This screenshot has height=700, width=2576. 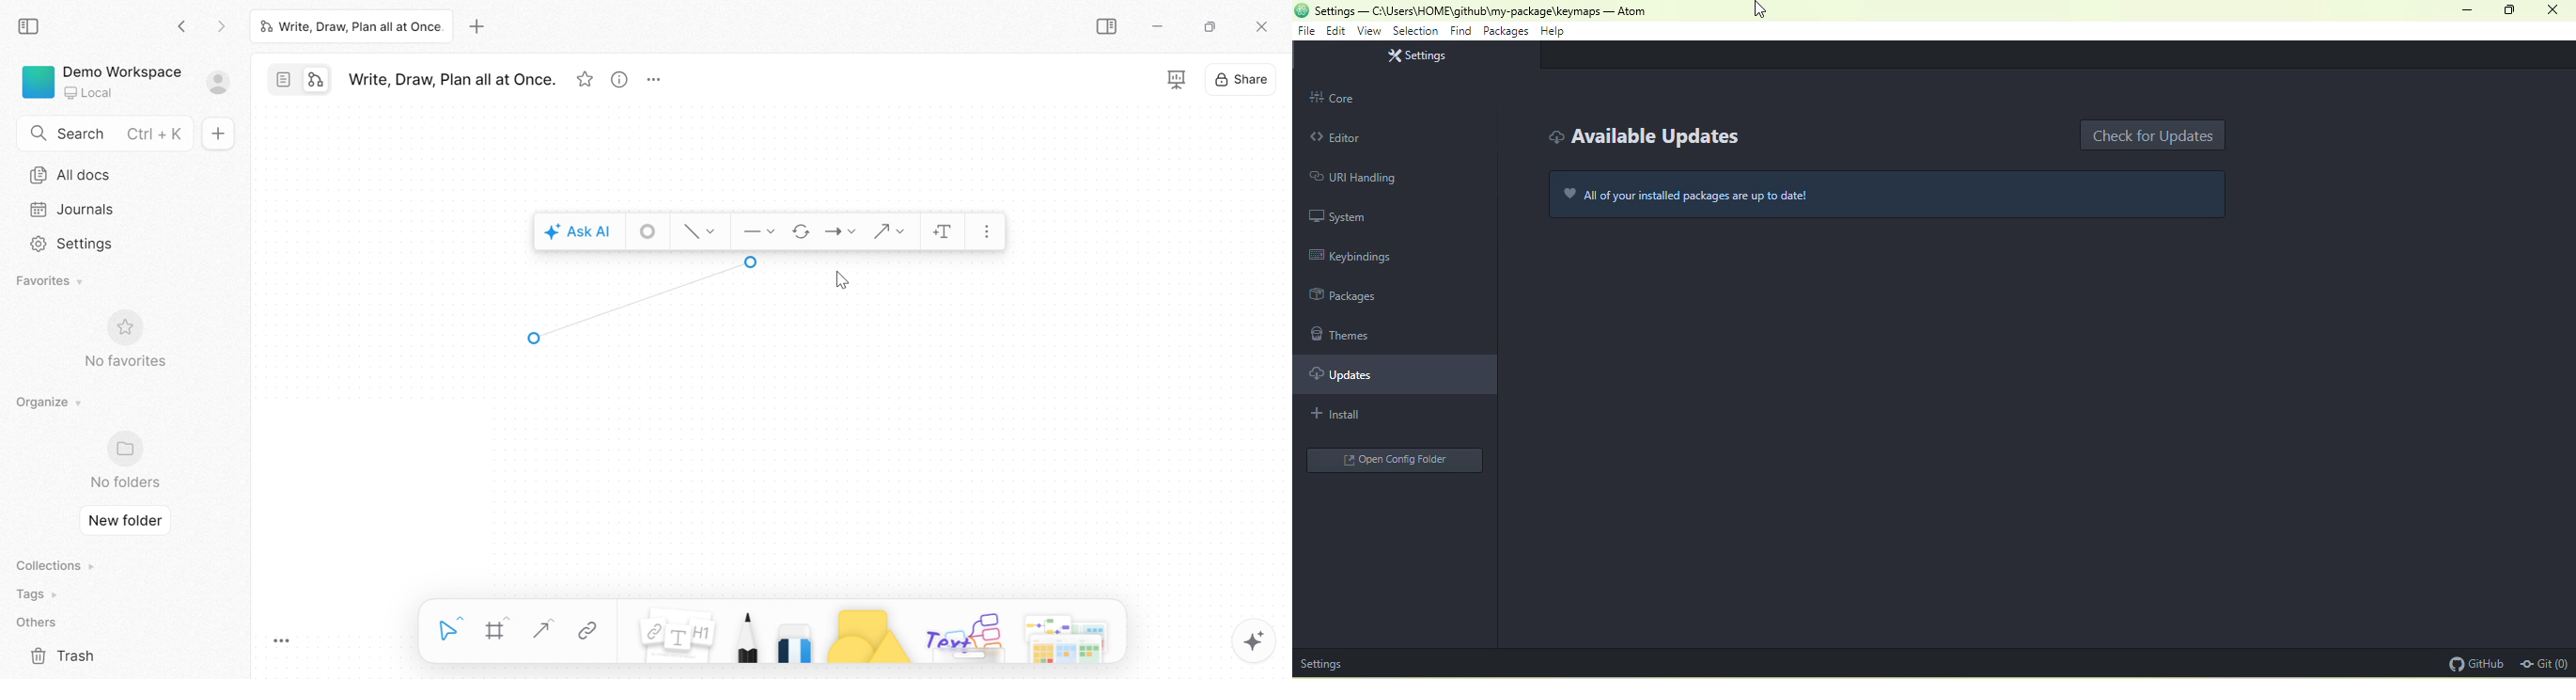 What do you see at coordinates (73, 244) in the screenshot?
I see `Settings` at bounding box center [73, 244].